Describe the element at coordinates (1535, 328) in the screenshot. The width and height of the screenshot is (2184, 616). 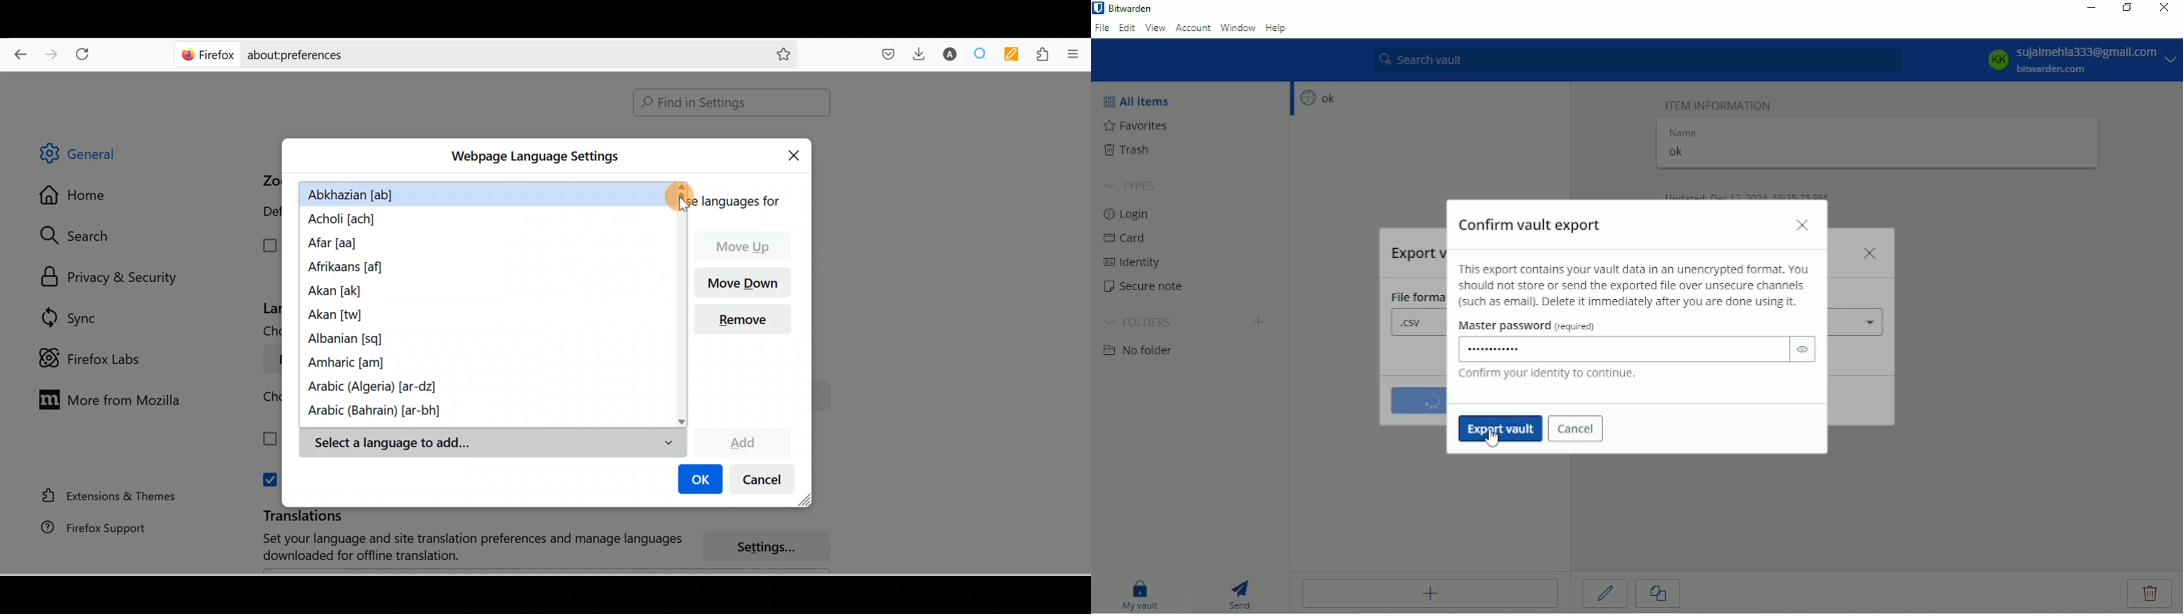
I see `Master password (required)` at that location.